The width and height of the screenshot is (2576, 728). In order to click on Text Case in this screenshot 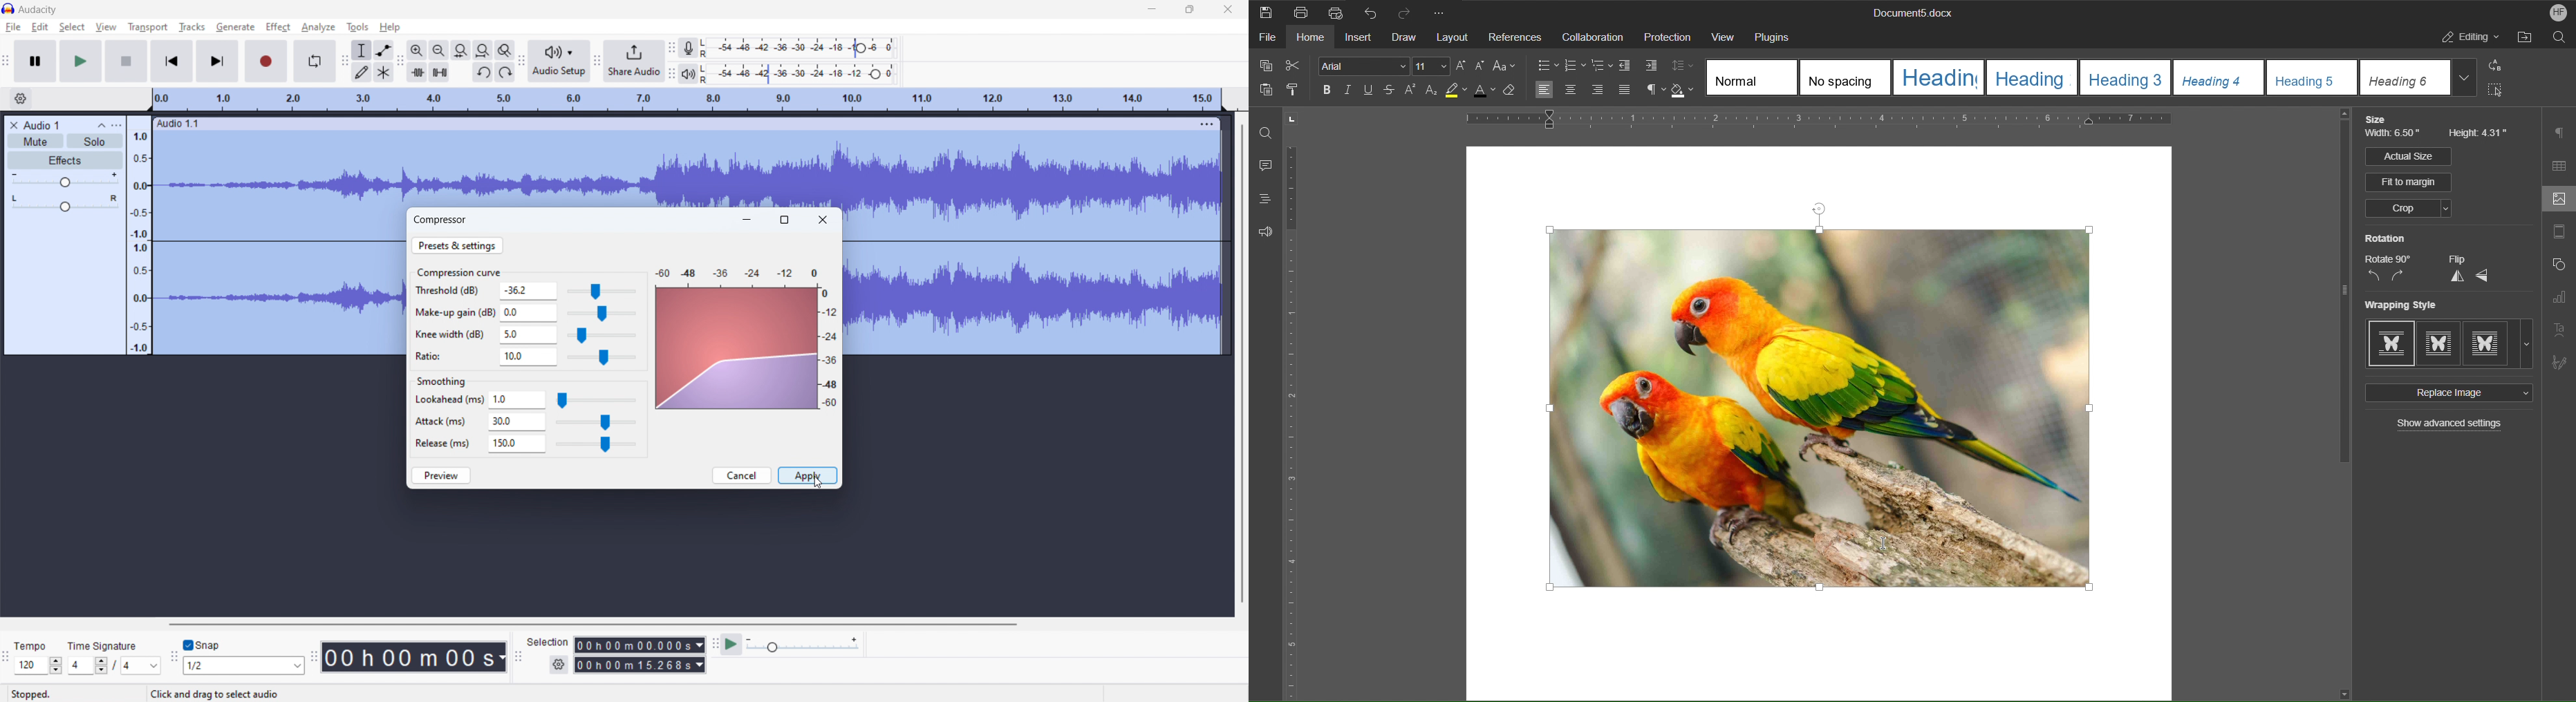, I will do `click(1506, 66)`.